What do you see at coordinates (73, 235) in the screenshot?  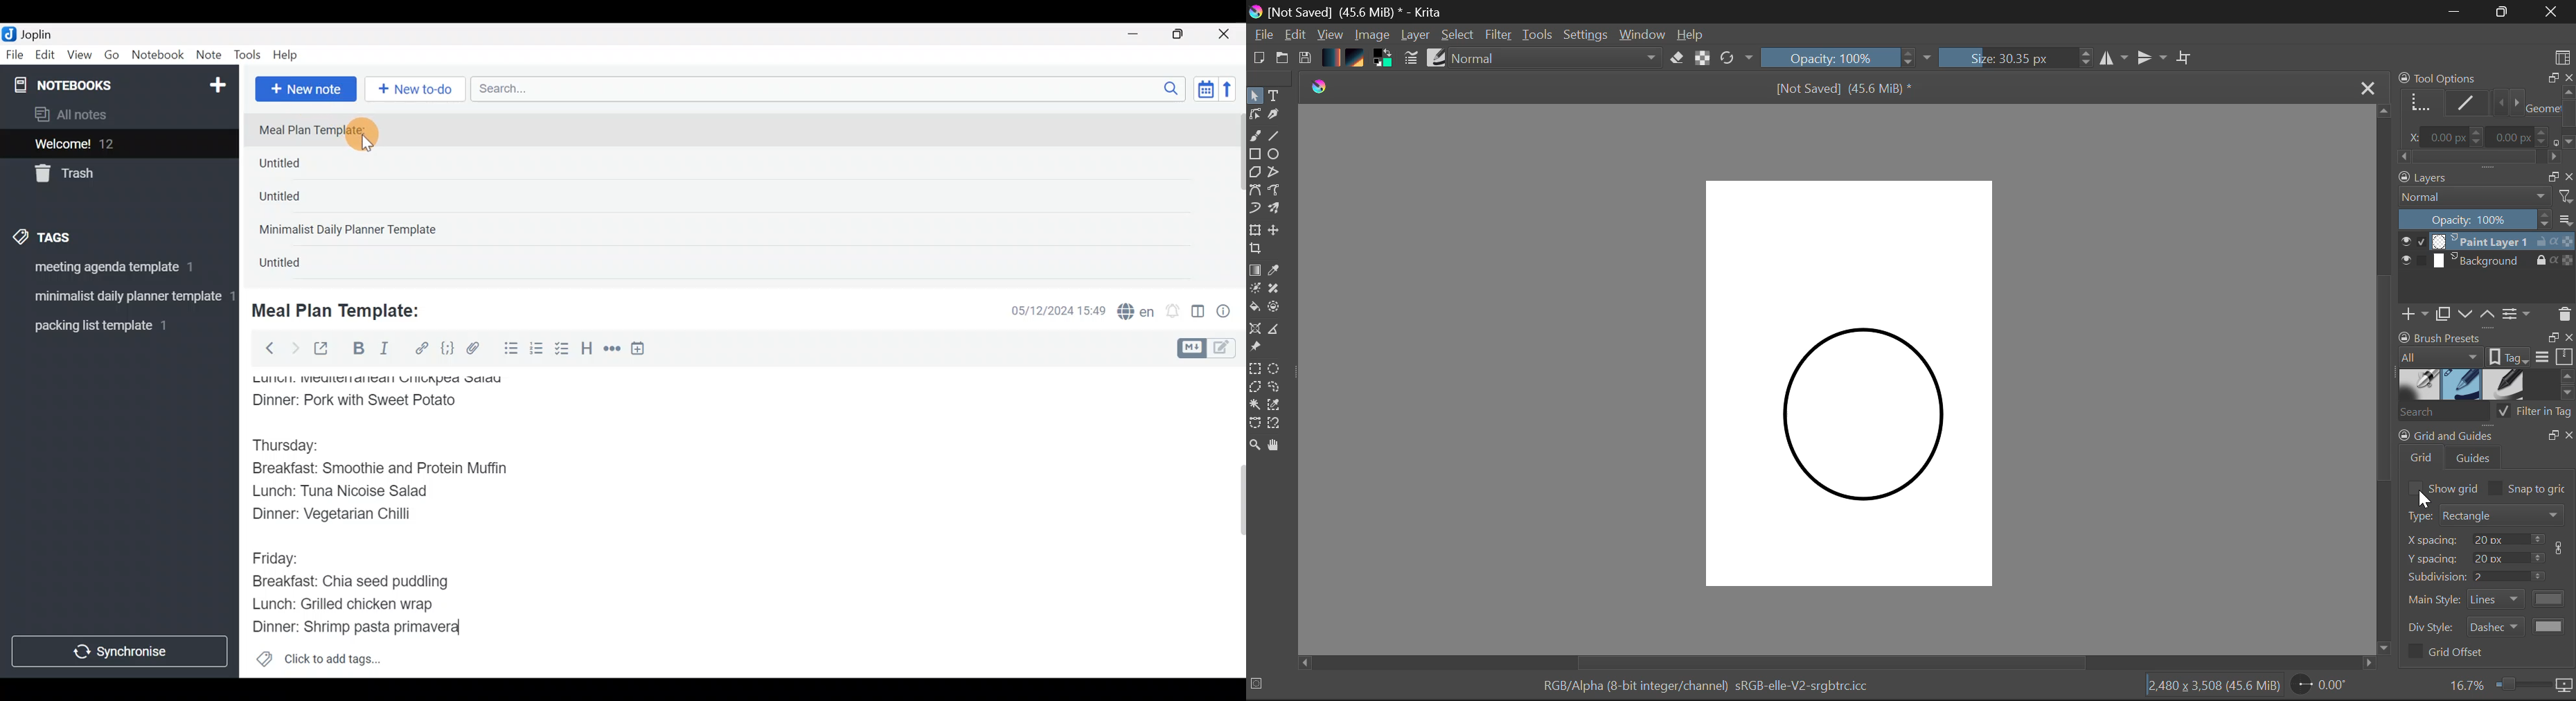 I see `Tags` at bounding box center [73, 235].